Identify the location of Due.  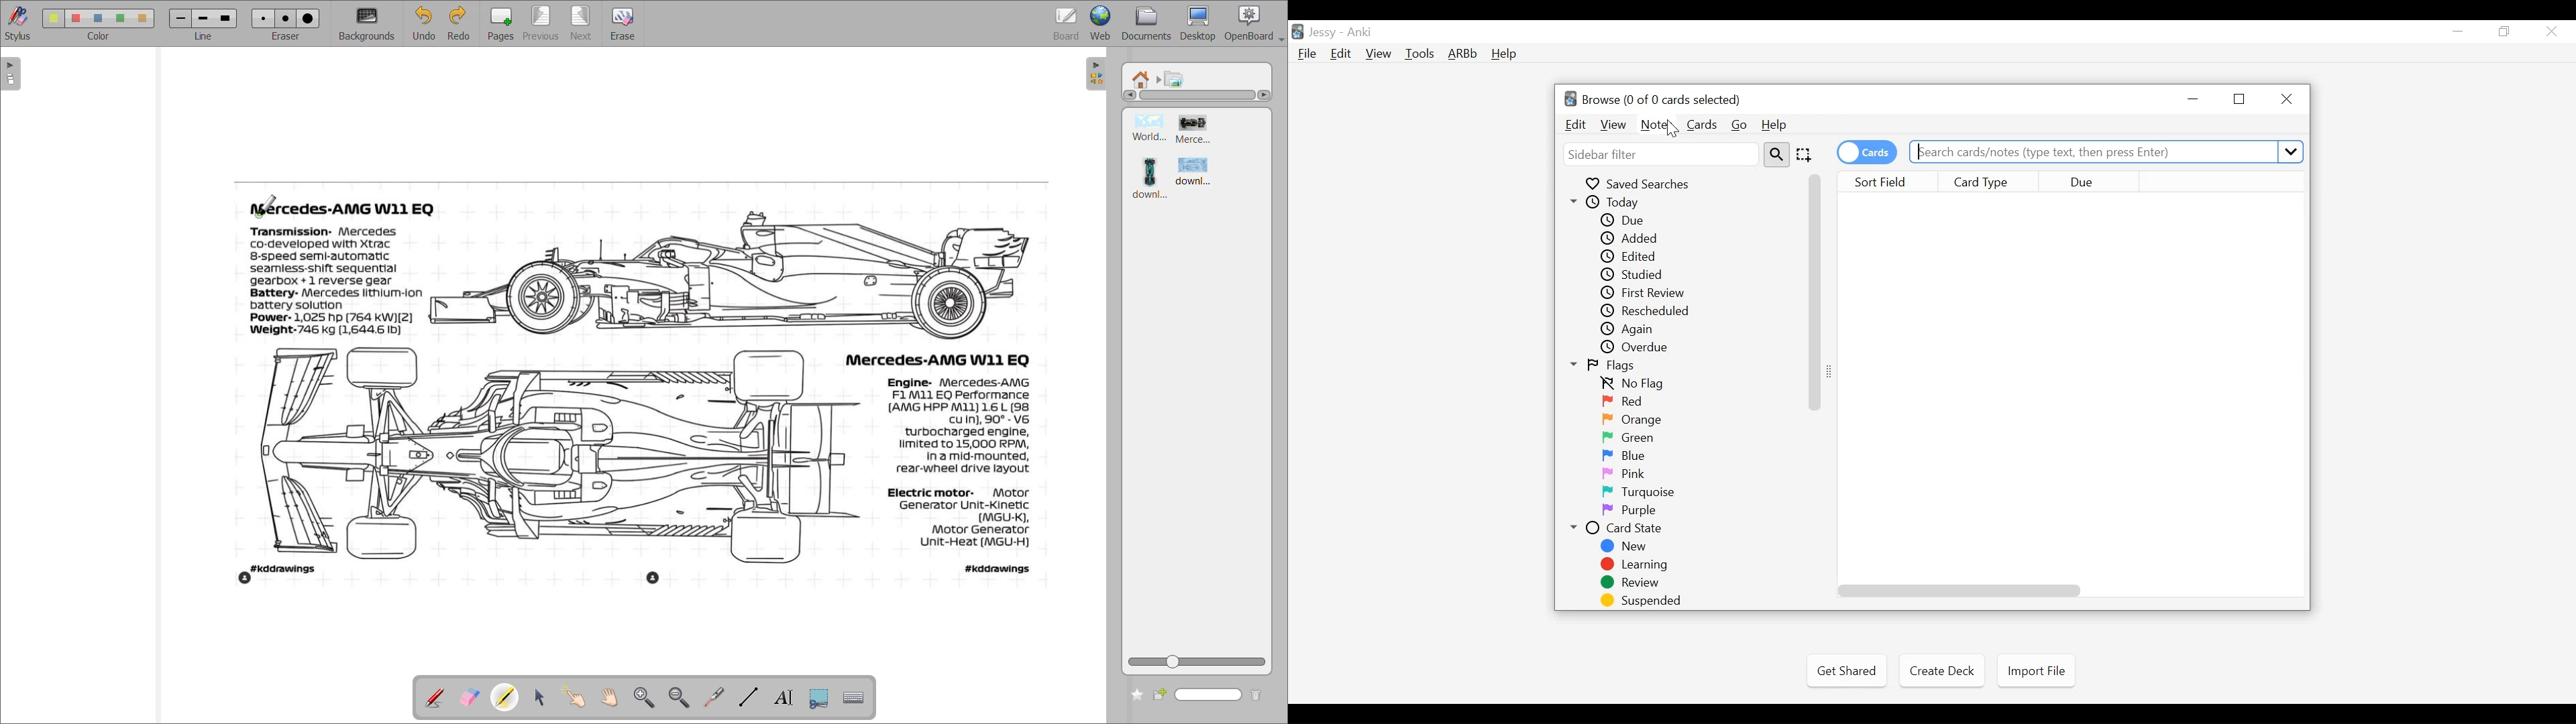
(2091, 181).